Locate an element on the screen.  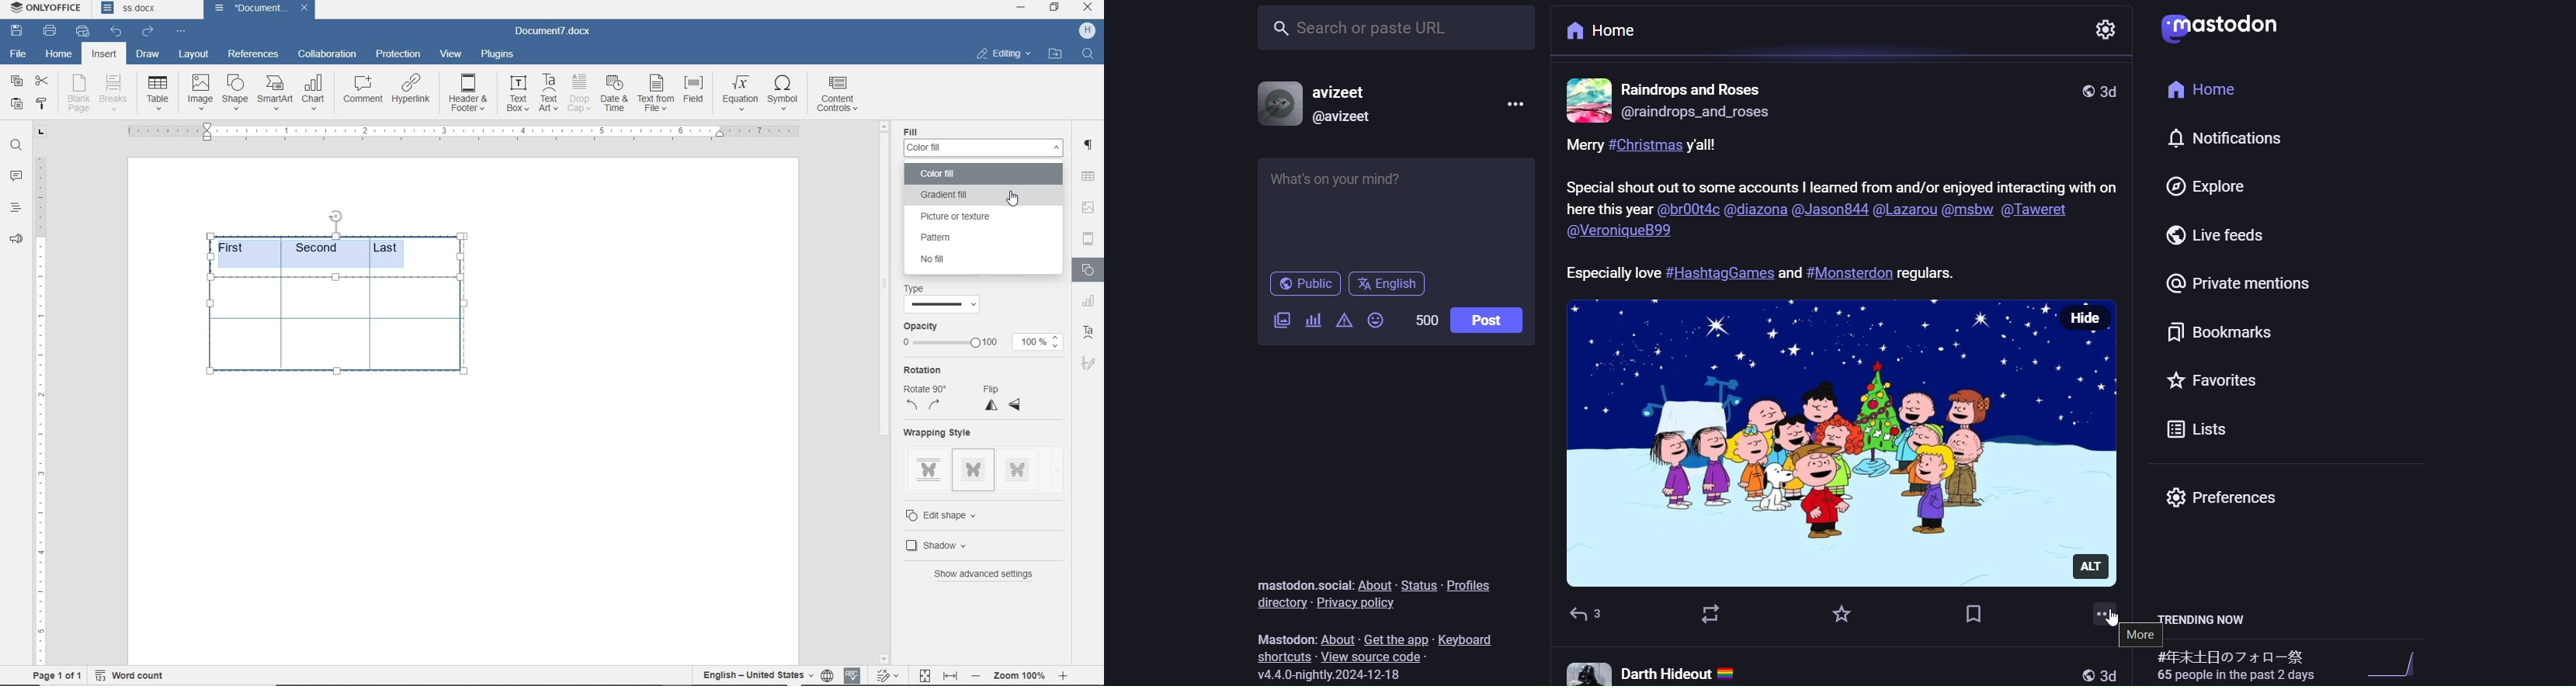
poll is located at coordinates (1311, 318).